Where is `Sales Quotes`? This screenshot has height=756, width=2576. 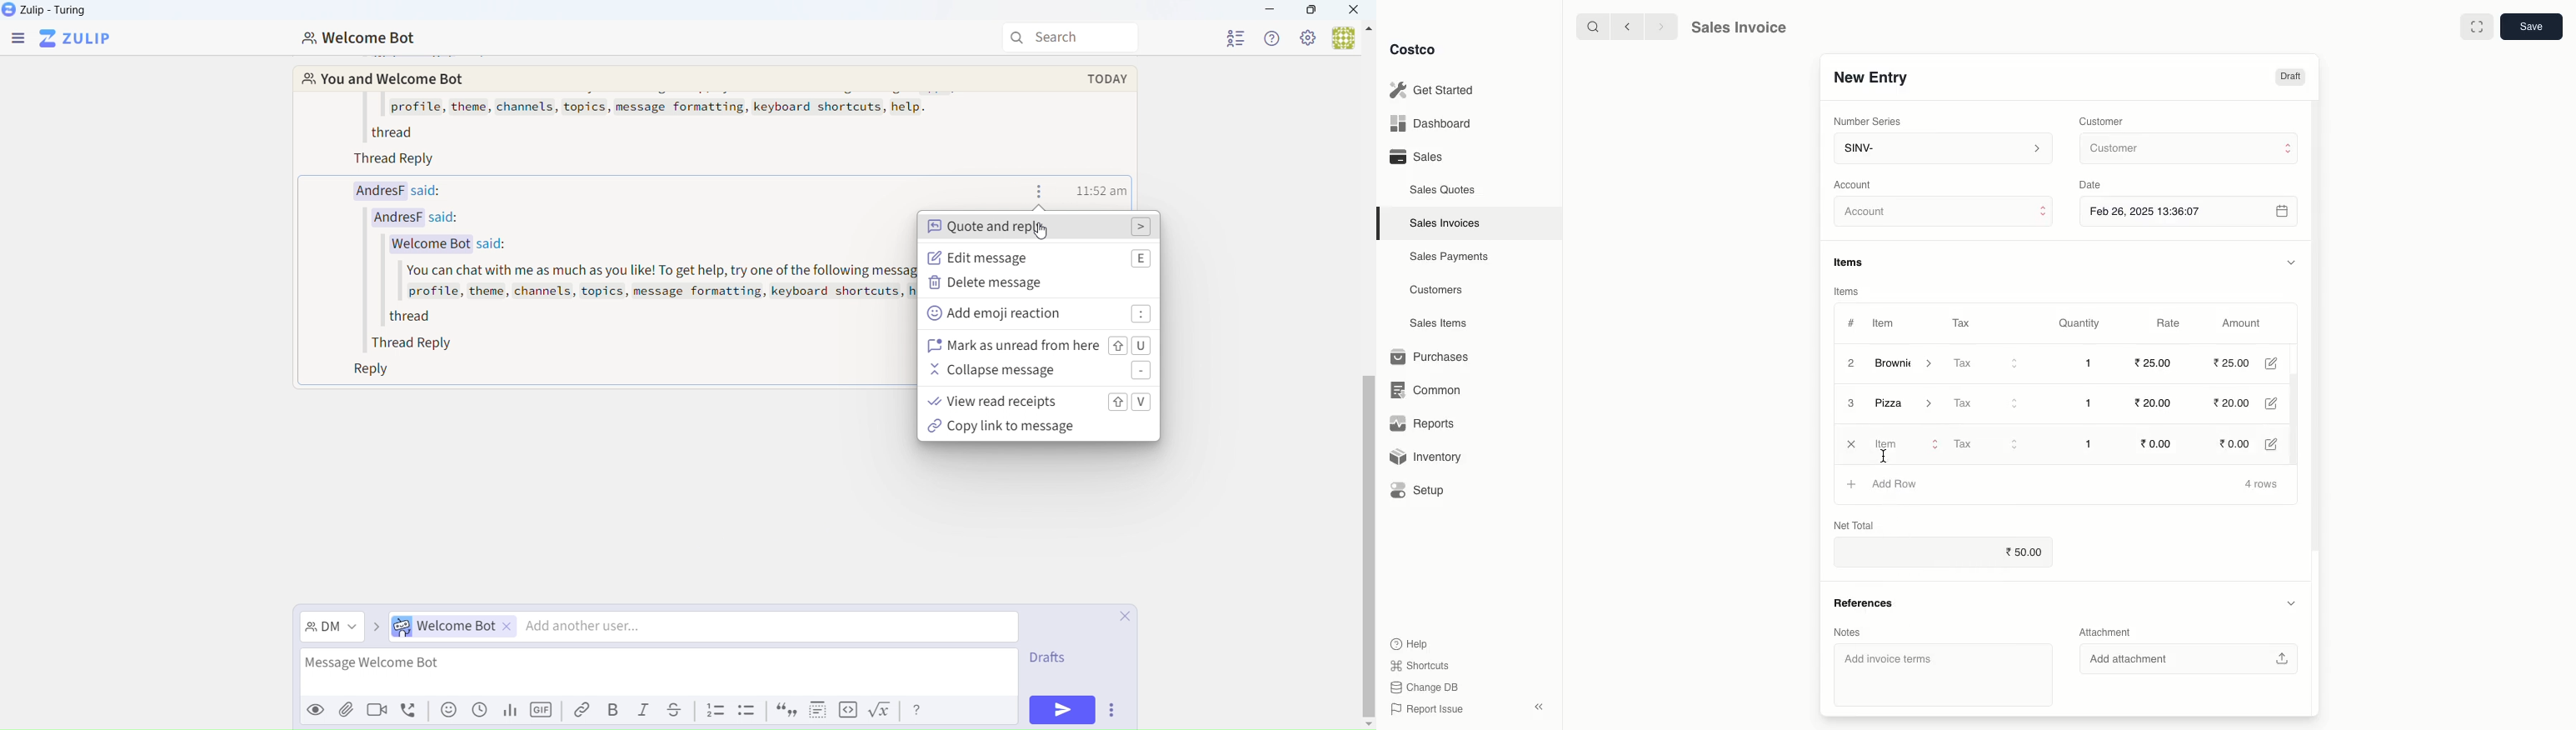 Sales Quotes is located at coordinates (1445, 189).